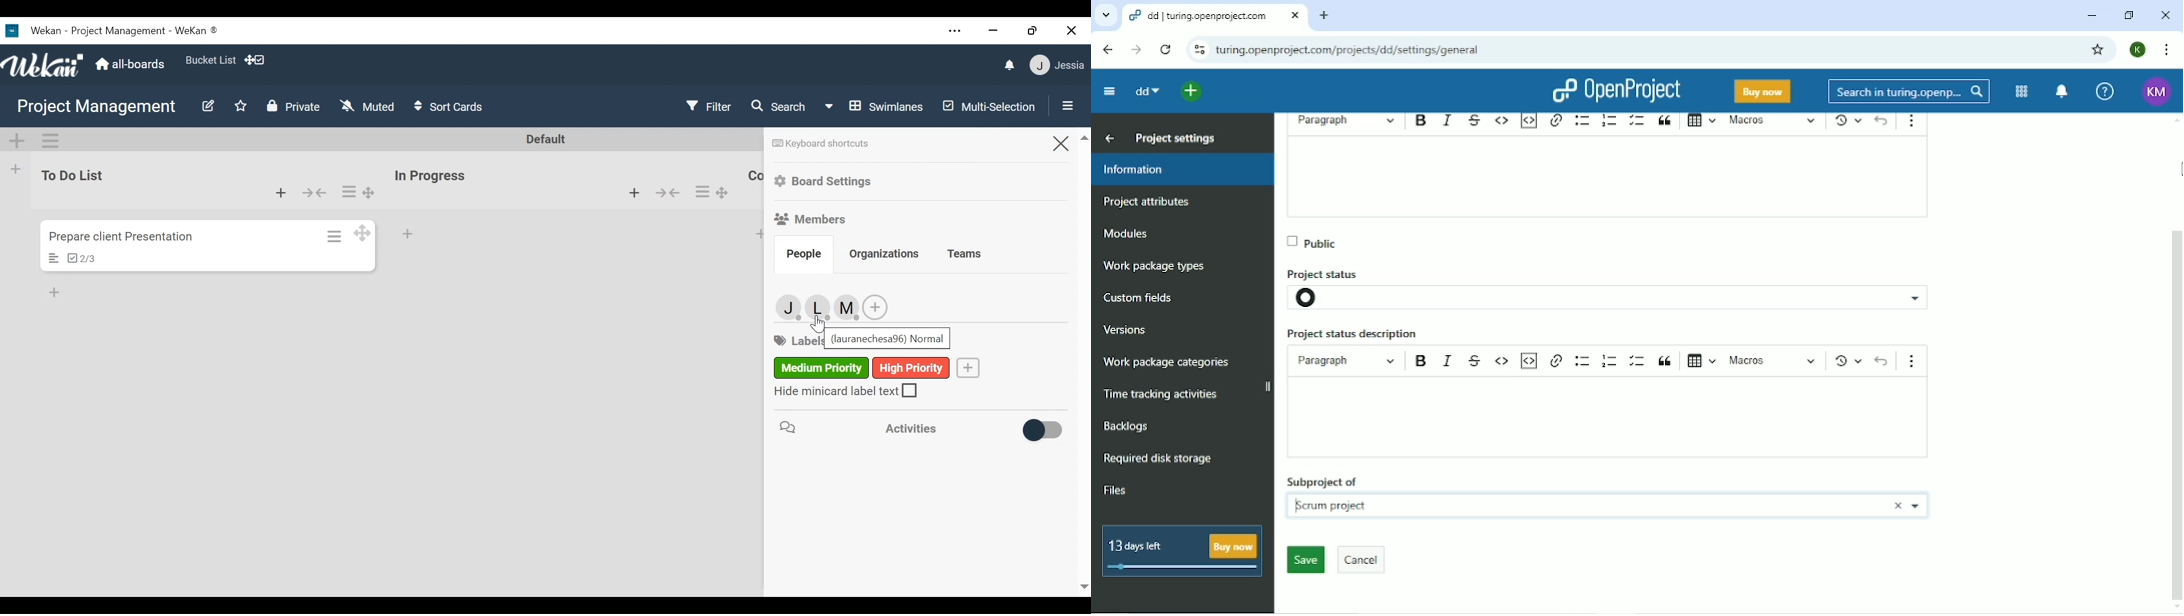  I want to click on Block quote, so click(1665, 122).